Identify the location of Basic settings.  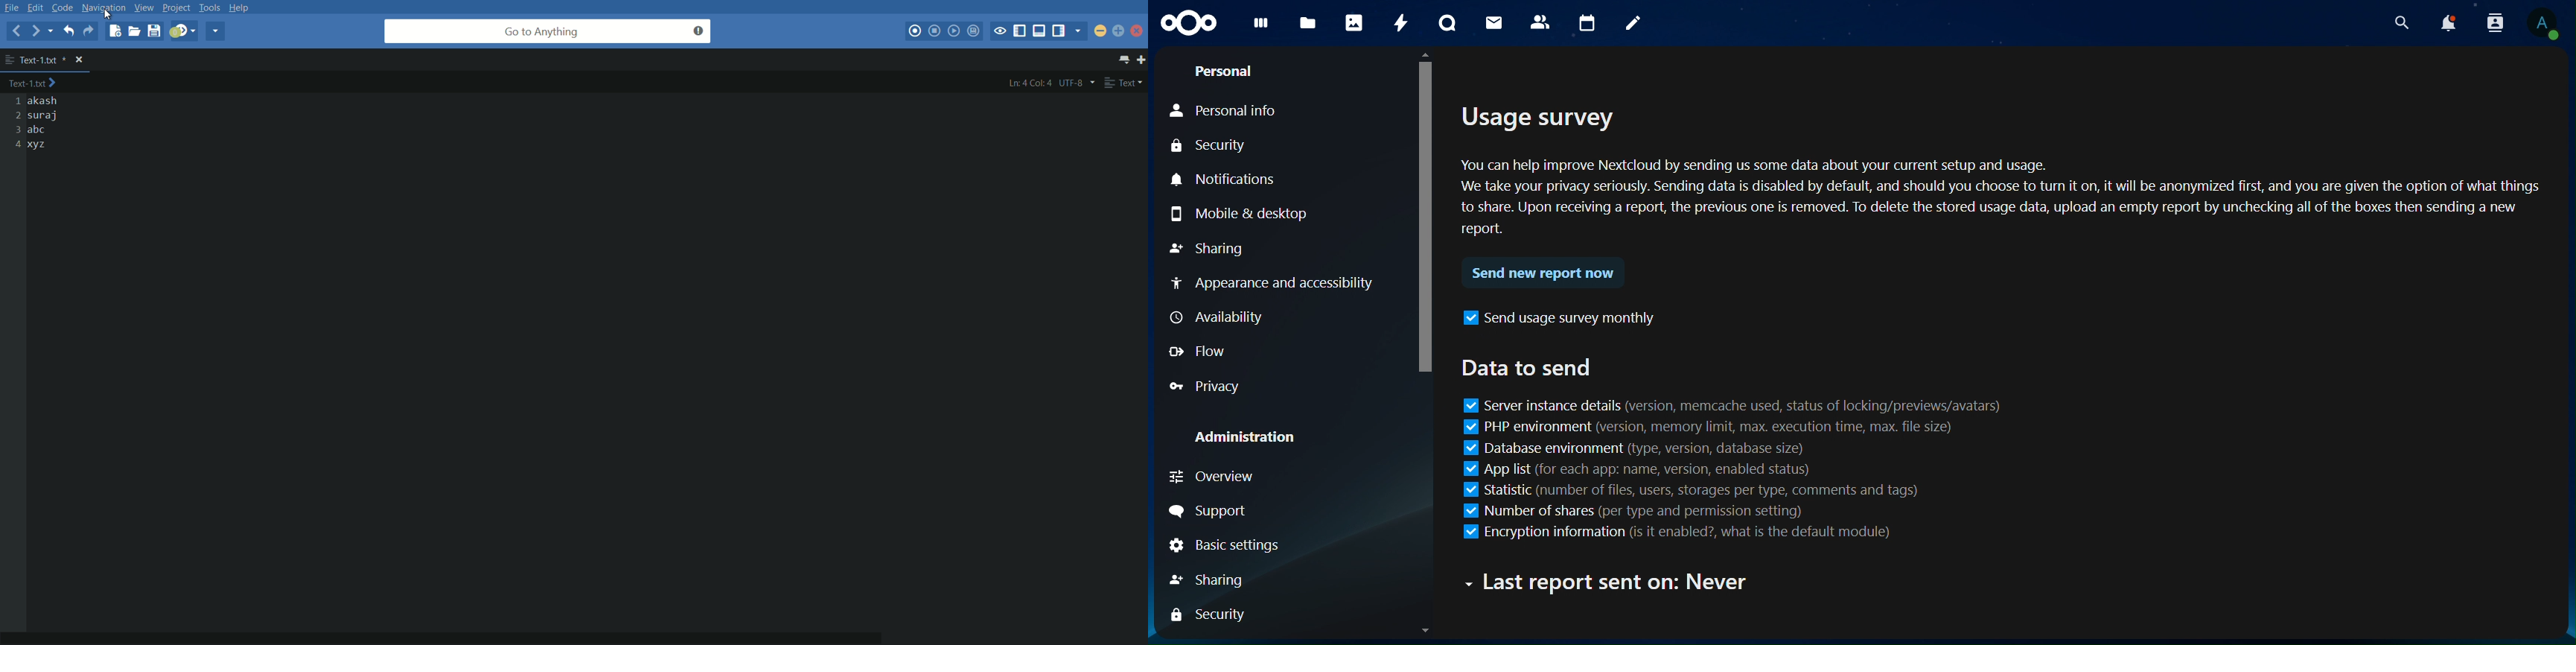
(1228, 549).